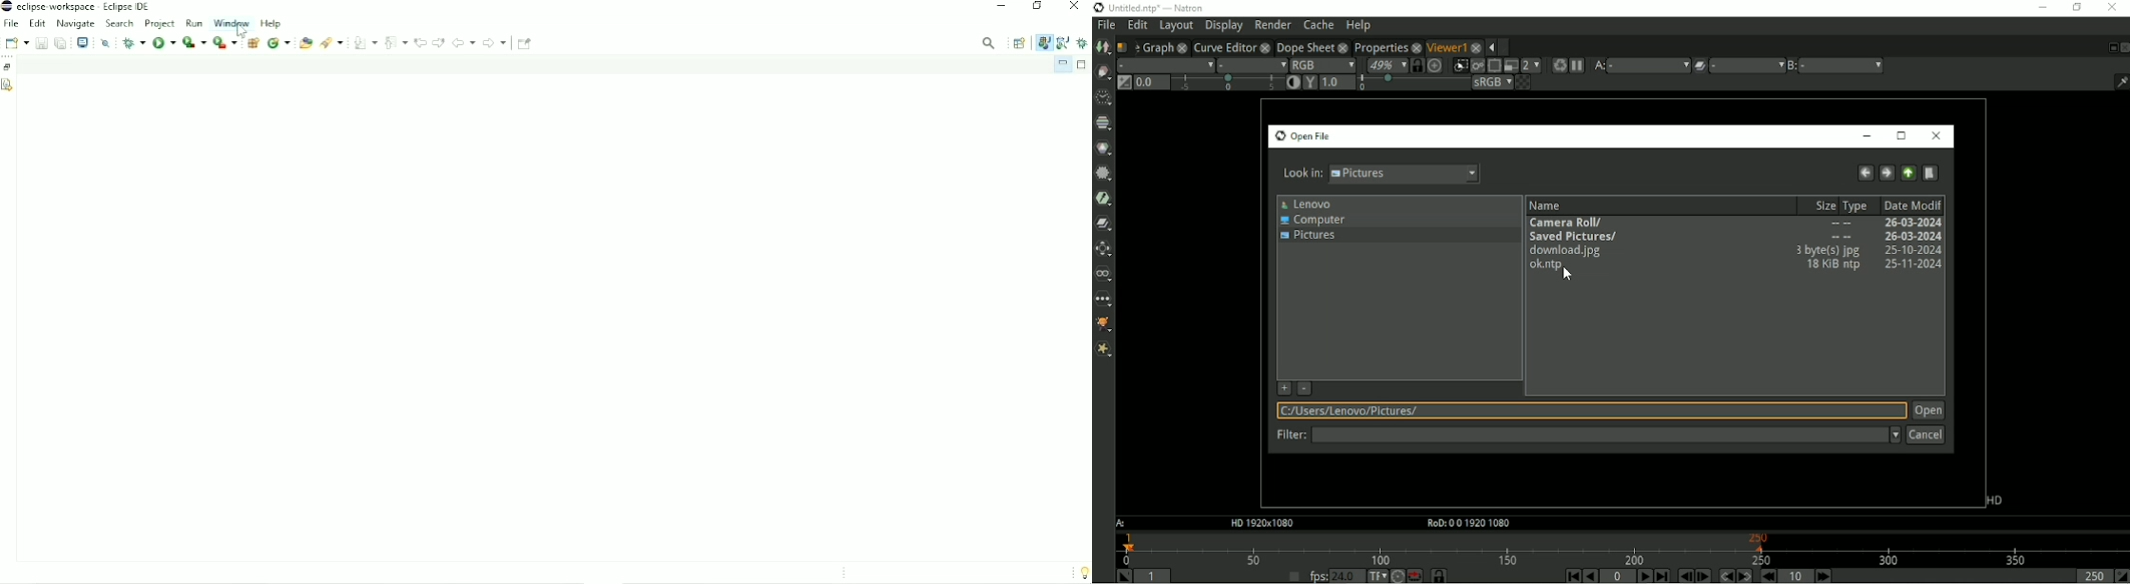  I want to click on Current frame, so click(1619, 576).